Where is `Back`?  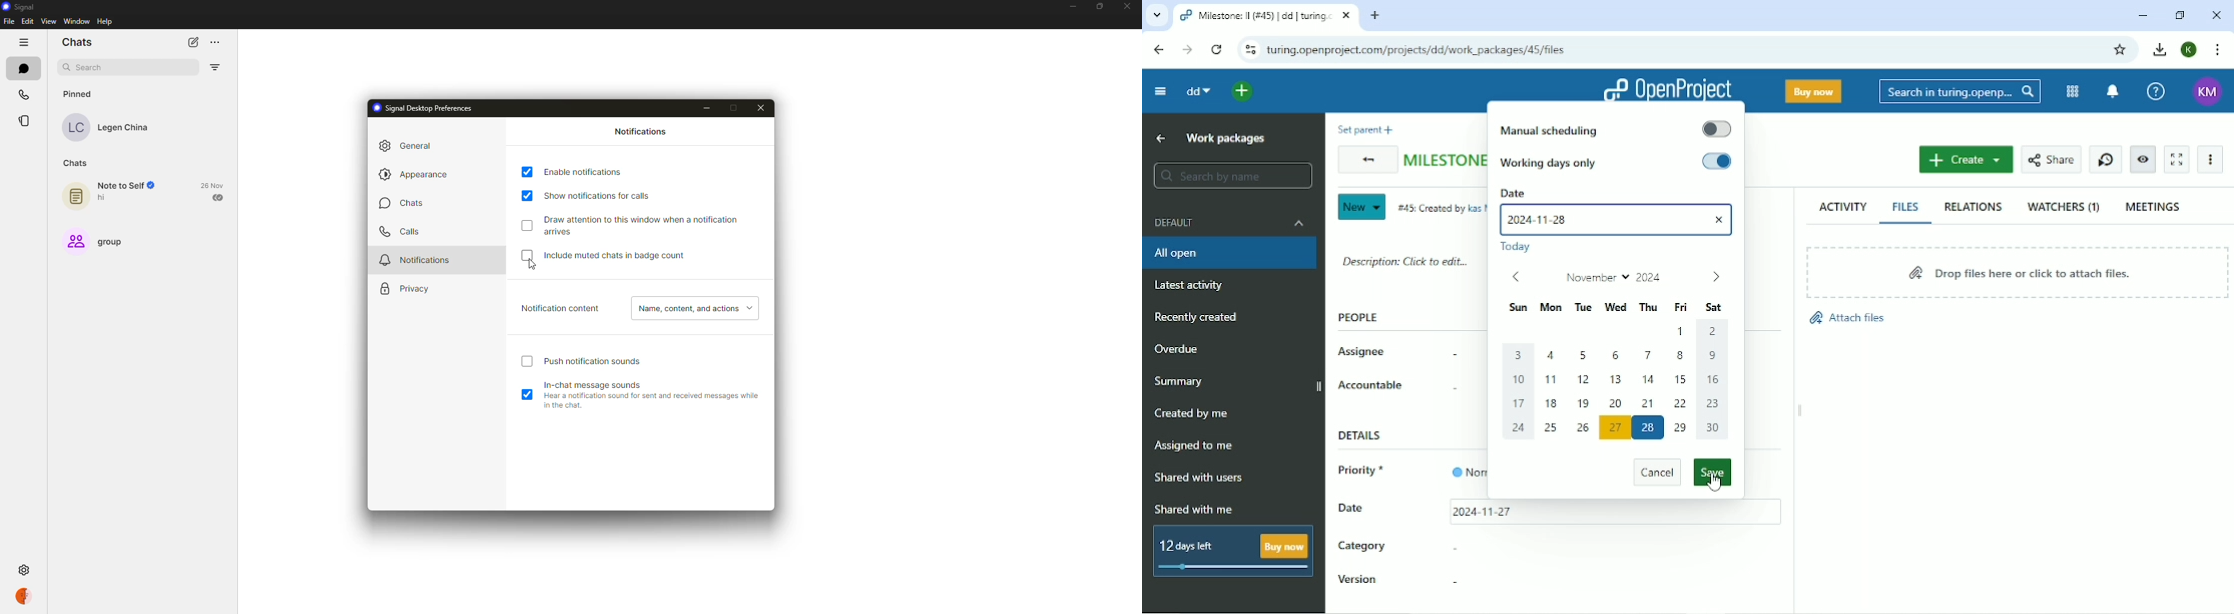 Back is located at coordinates (1365, 161).